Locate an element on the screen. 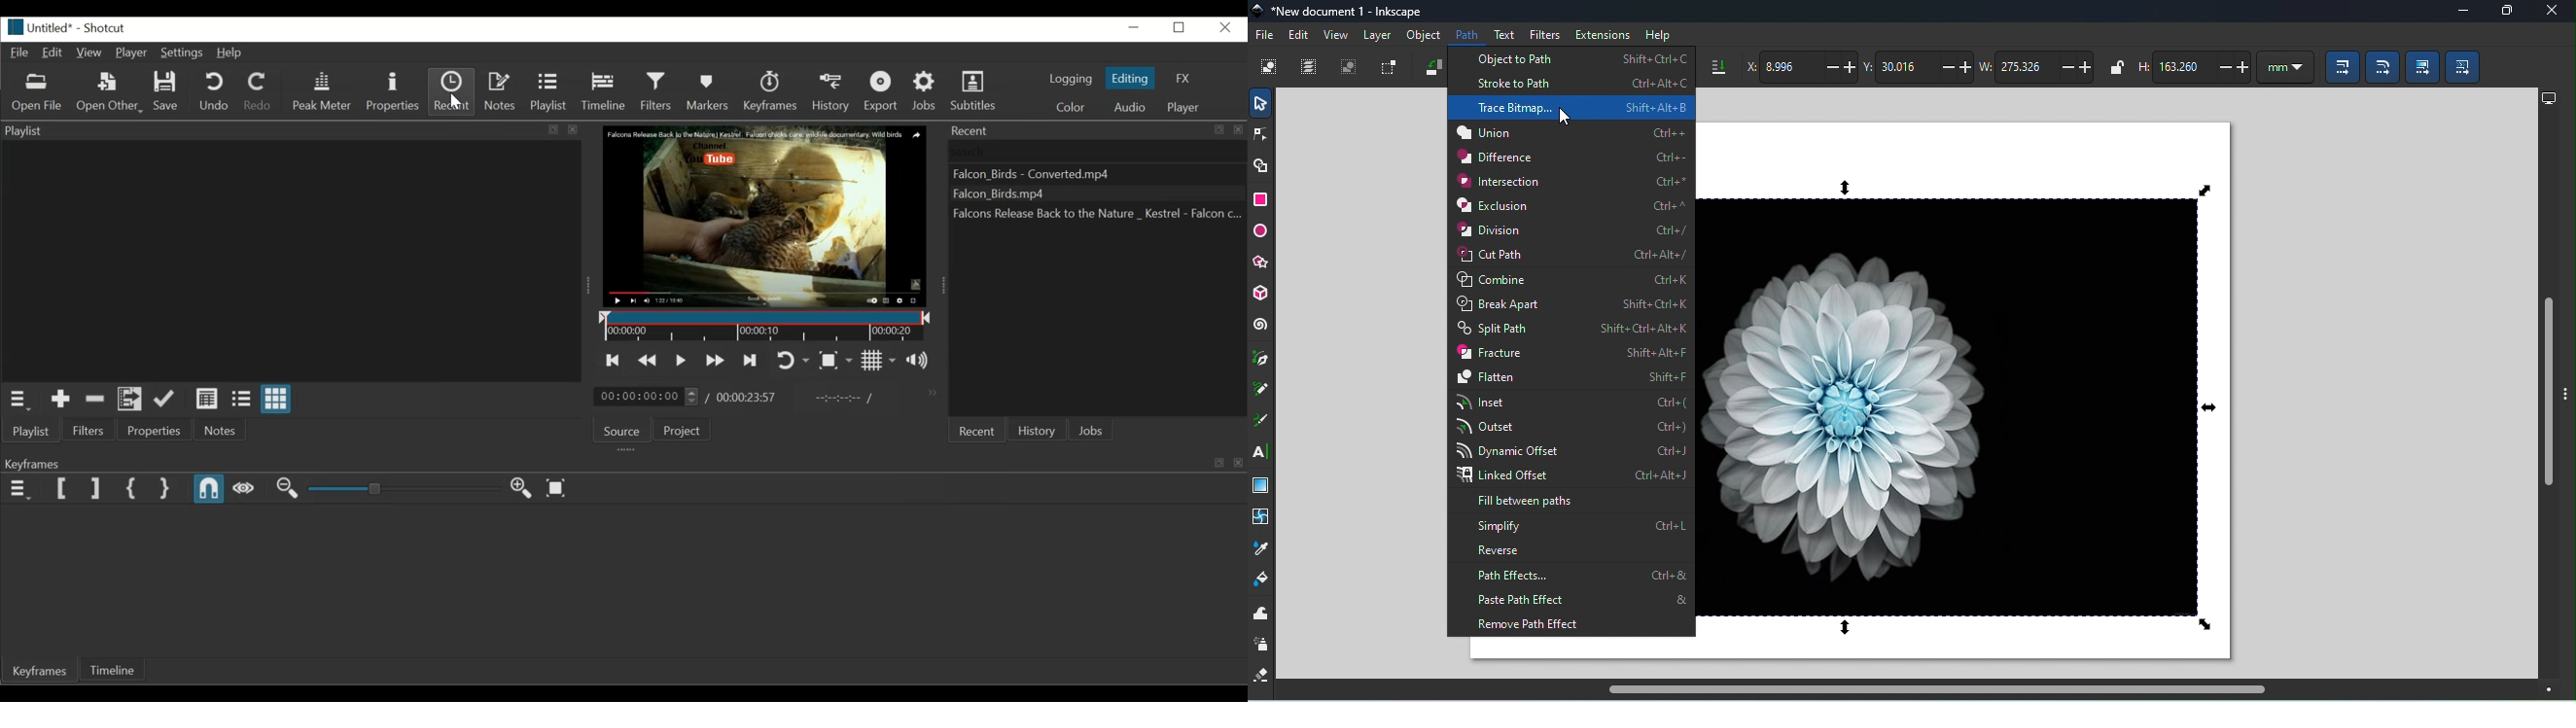 The width and height of the screenshot is (2576, 728). Show volume control is located at coordinates (919, 362).